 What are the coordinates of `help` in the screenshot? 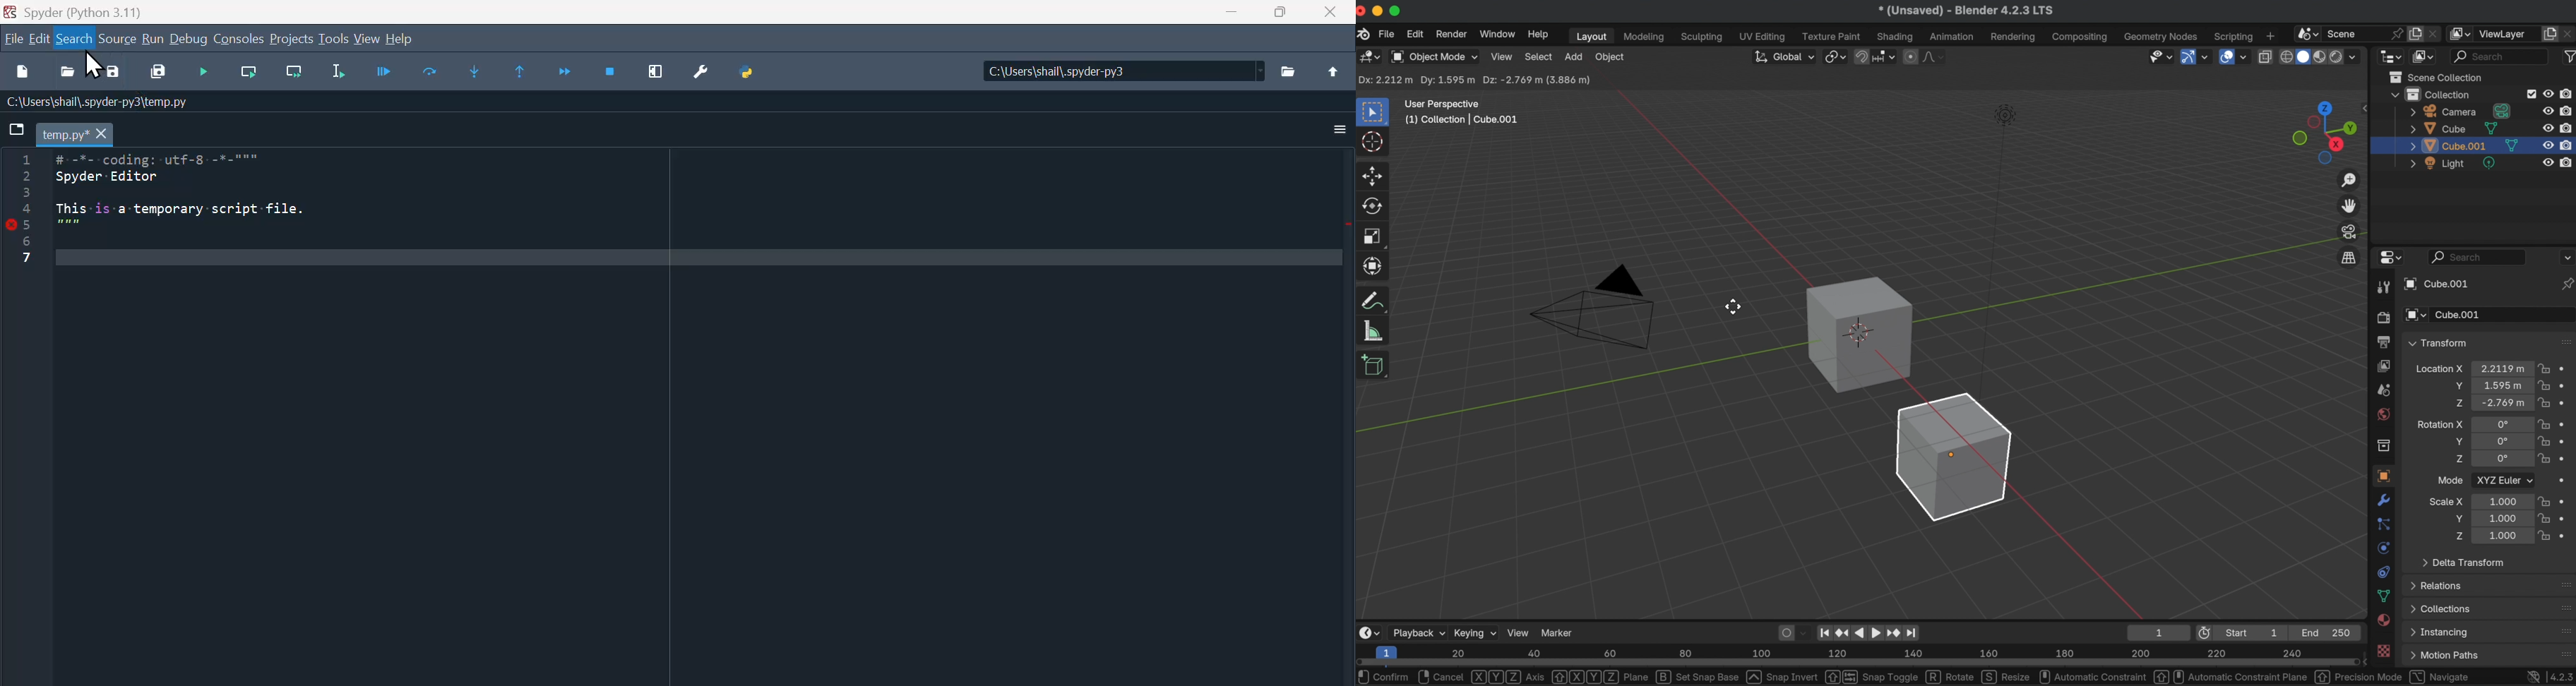 It's located at (405, 40).